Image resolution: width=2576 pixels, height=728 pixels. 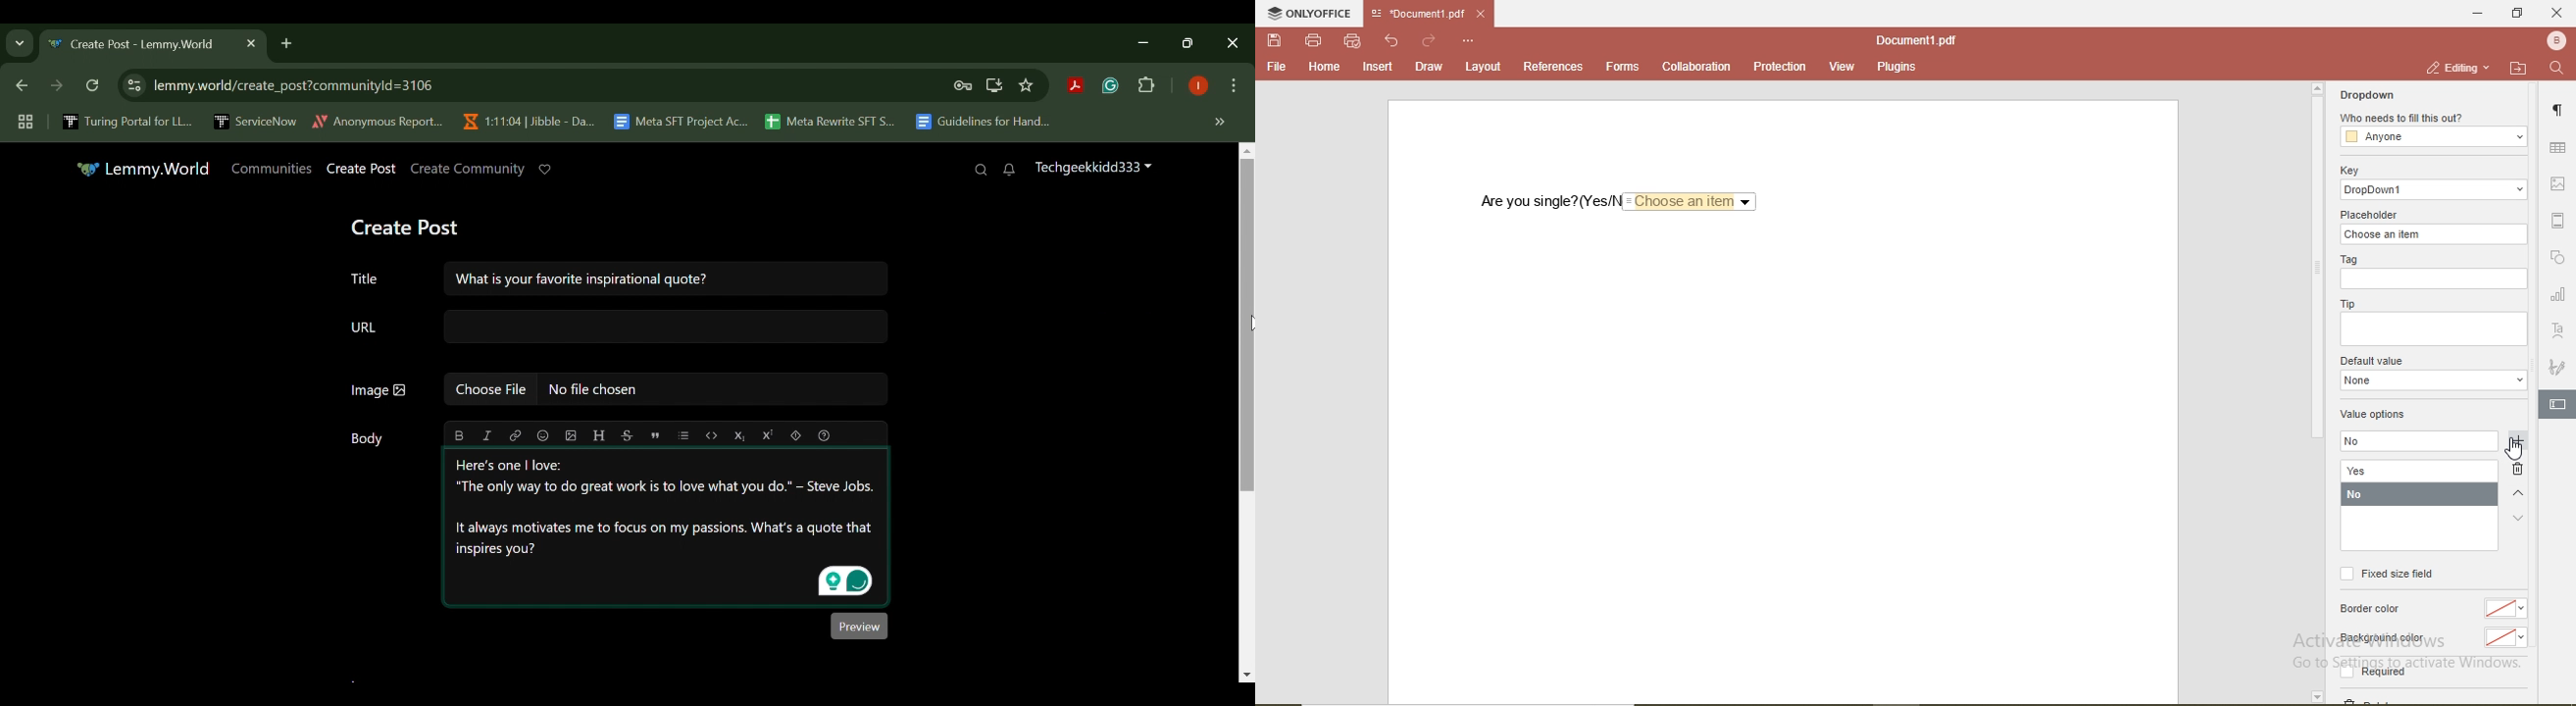 I want to click on fixed size field, so click(x=2389, y=574).